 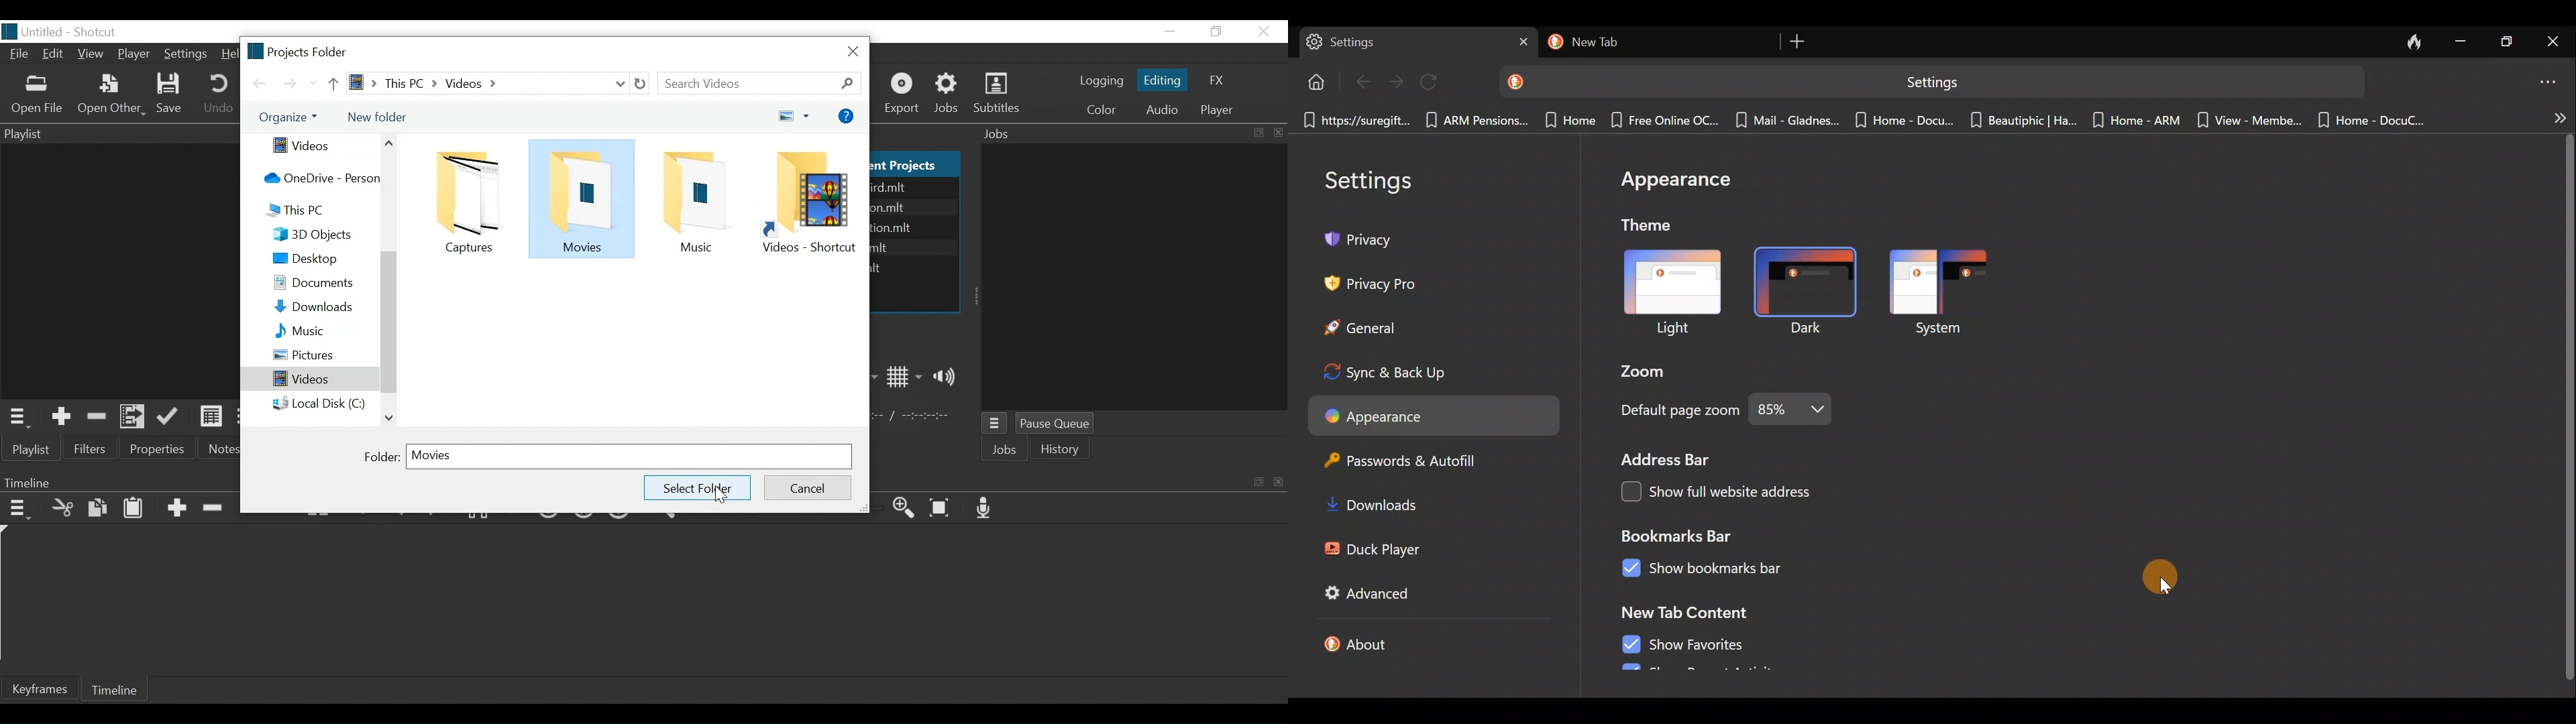 What do you see at coordinates (1370, 504) in the screenshot?
I see `Downloads` at bounding box center [1370, 504].